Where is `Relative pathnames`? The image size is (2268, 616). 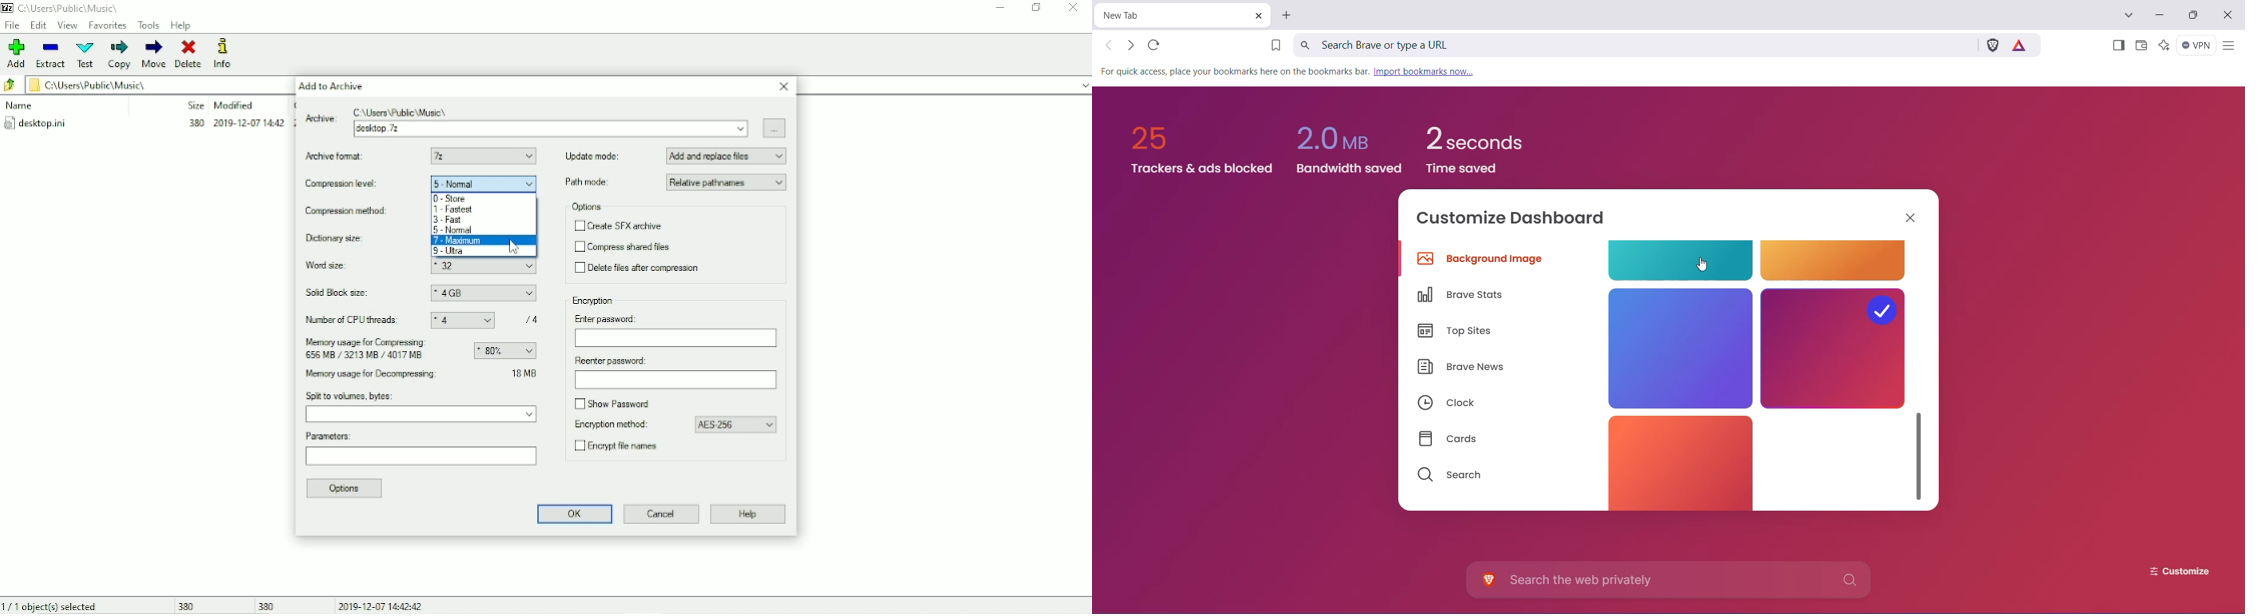 Relative pathnames is located at coordinates (727, 182).